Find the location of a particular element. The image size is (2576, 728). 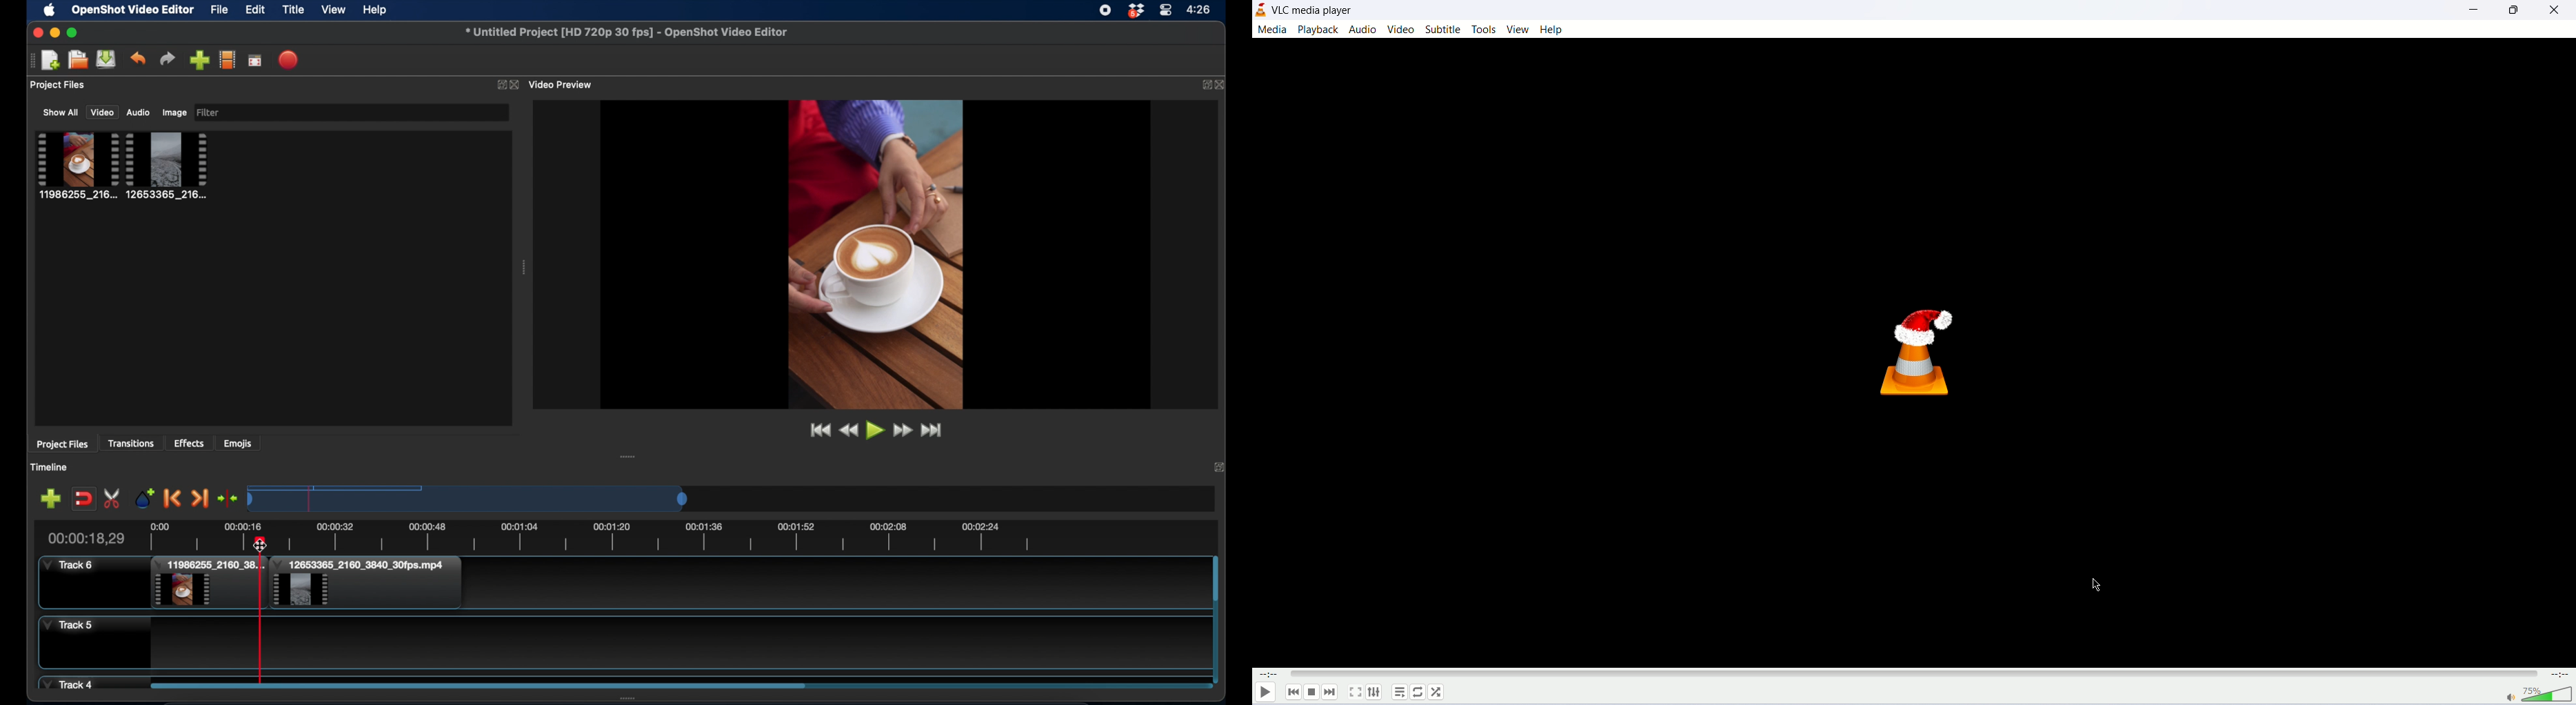

drag handle is located at coordinates (629, 456).